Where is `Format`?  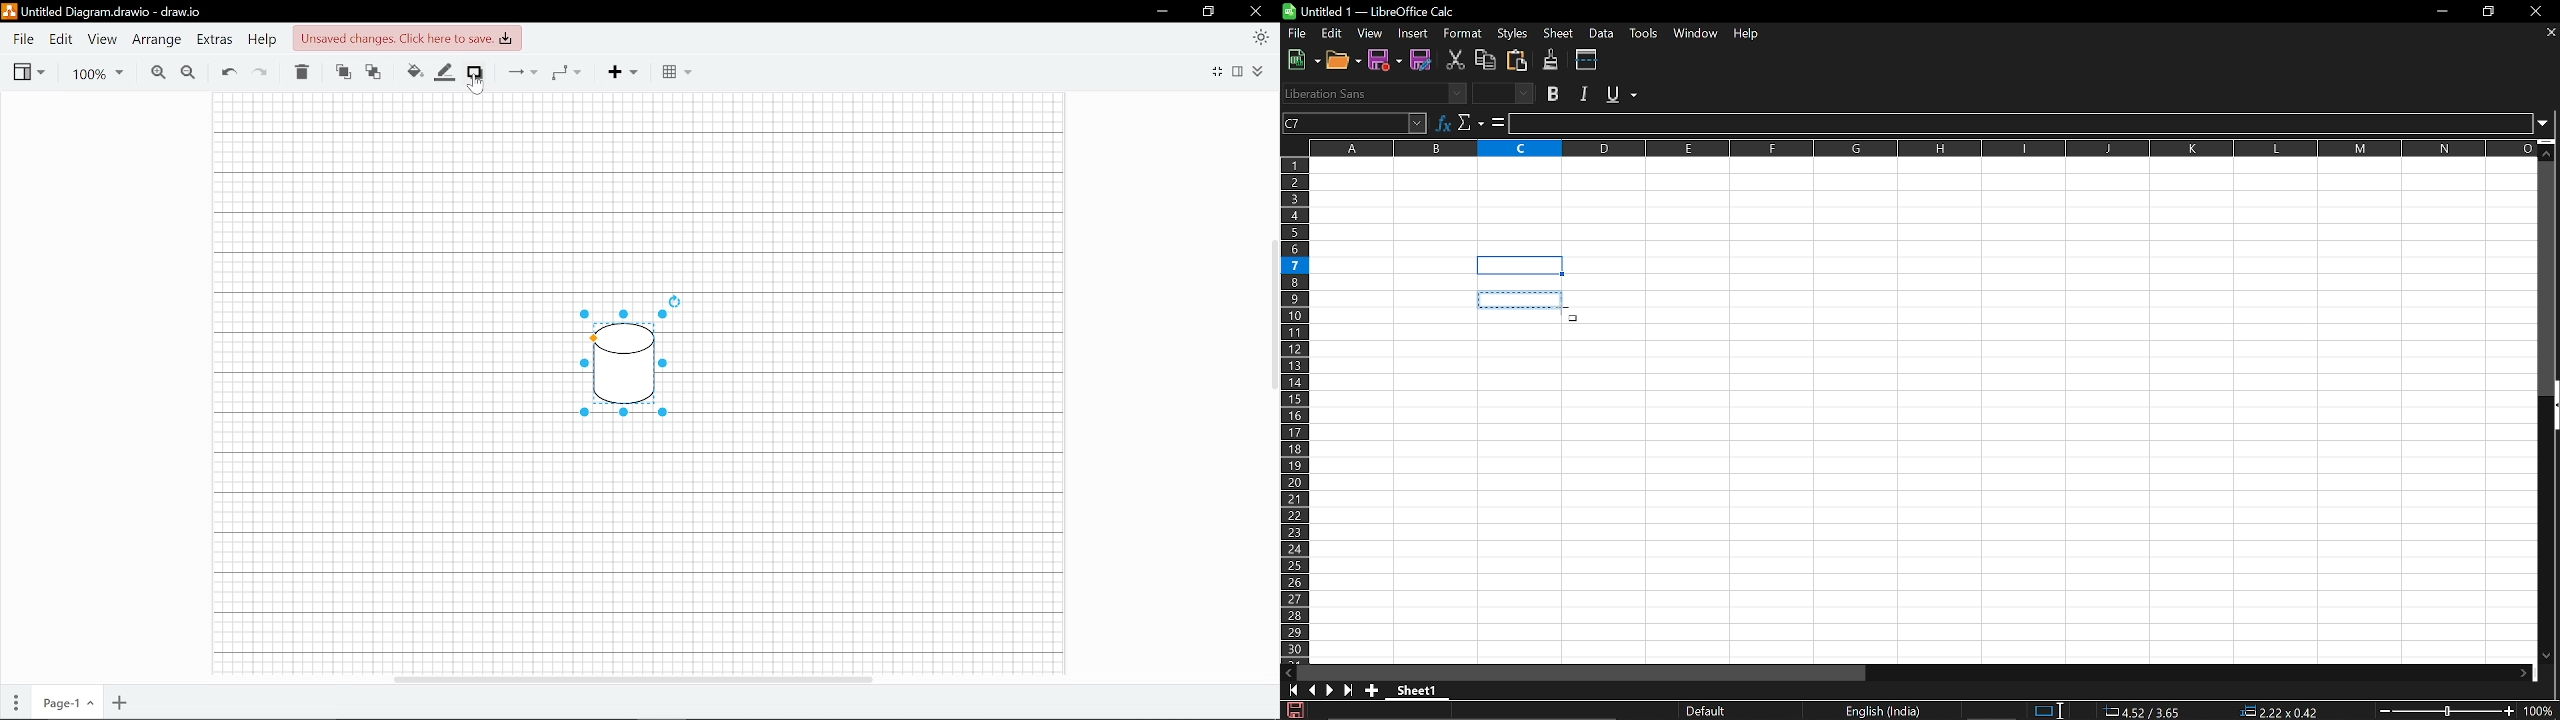
Format is located at coordinates (1238, 71).